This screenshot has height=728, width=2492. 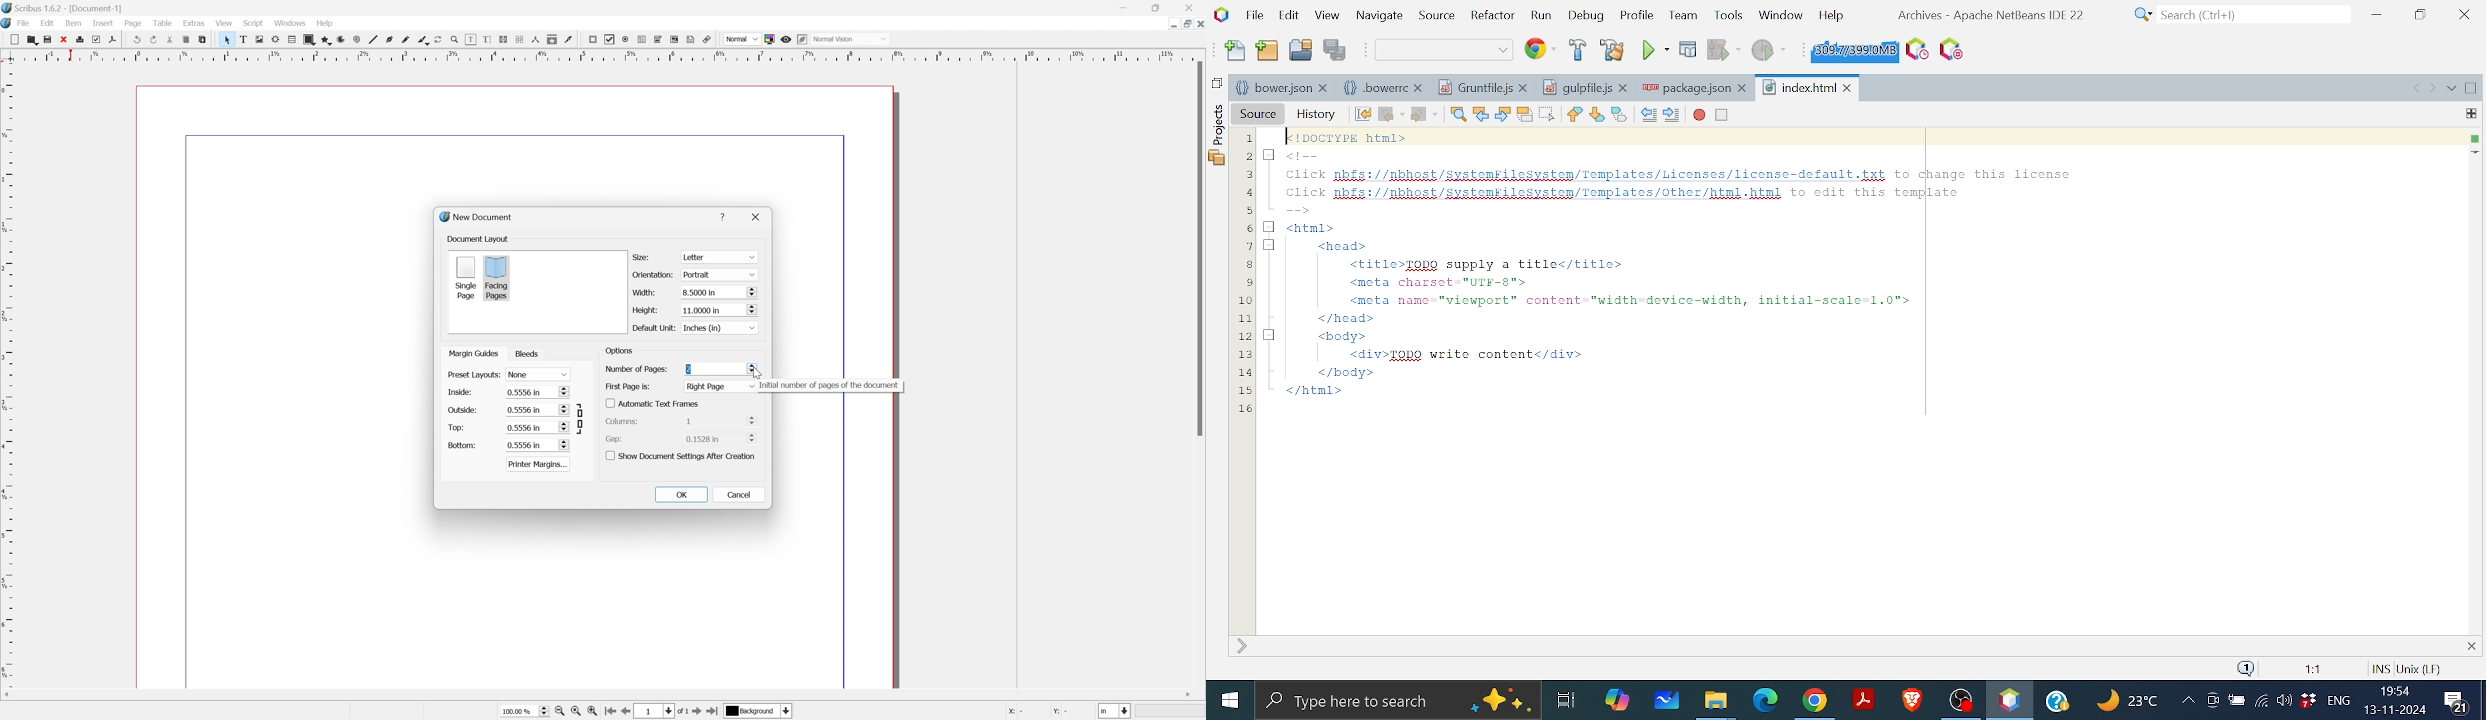 What do you see at coordinates (628, 712) in the screenshot?
I see `go to previous page` at bounding box center [628, 712].